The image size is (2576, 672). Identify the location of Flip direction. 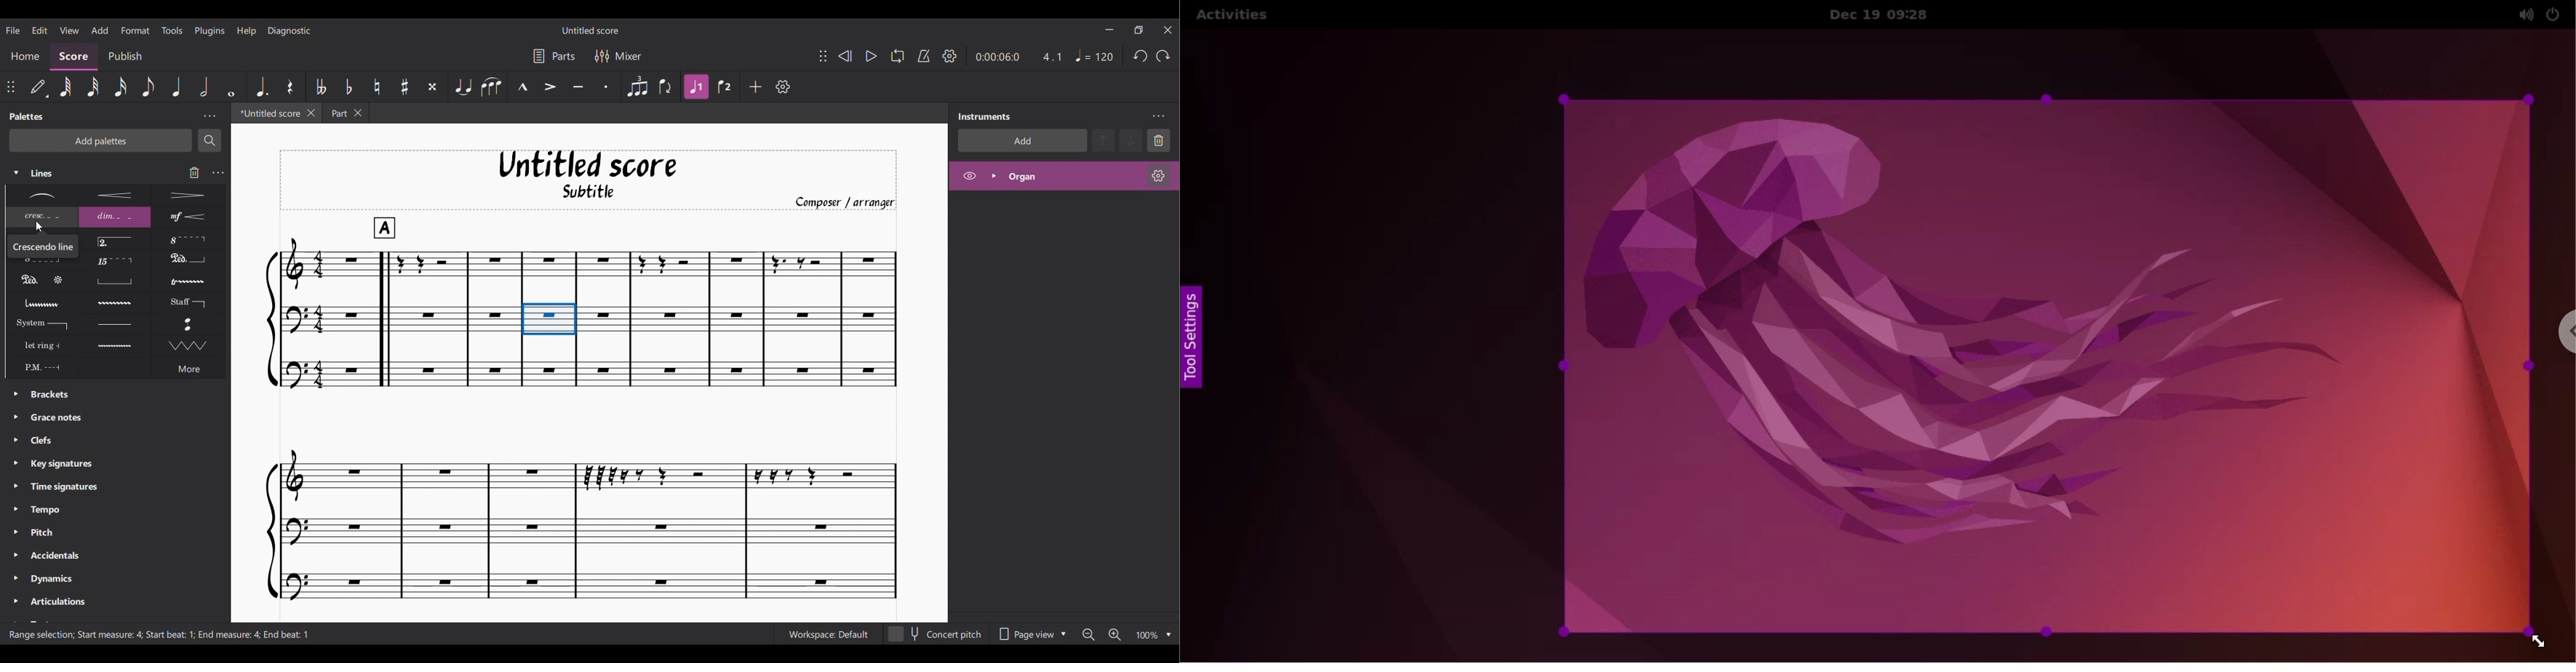
(666, 87).